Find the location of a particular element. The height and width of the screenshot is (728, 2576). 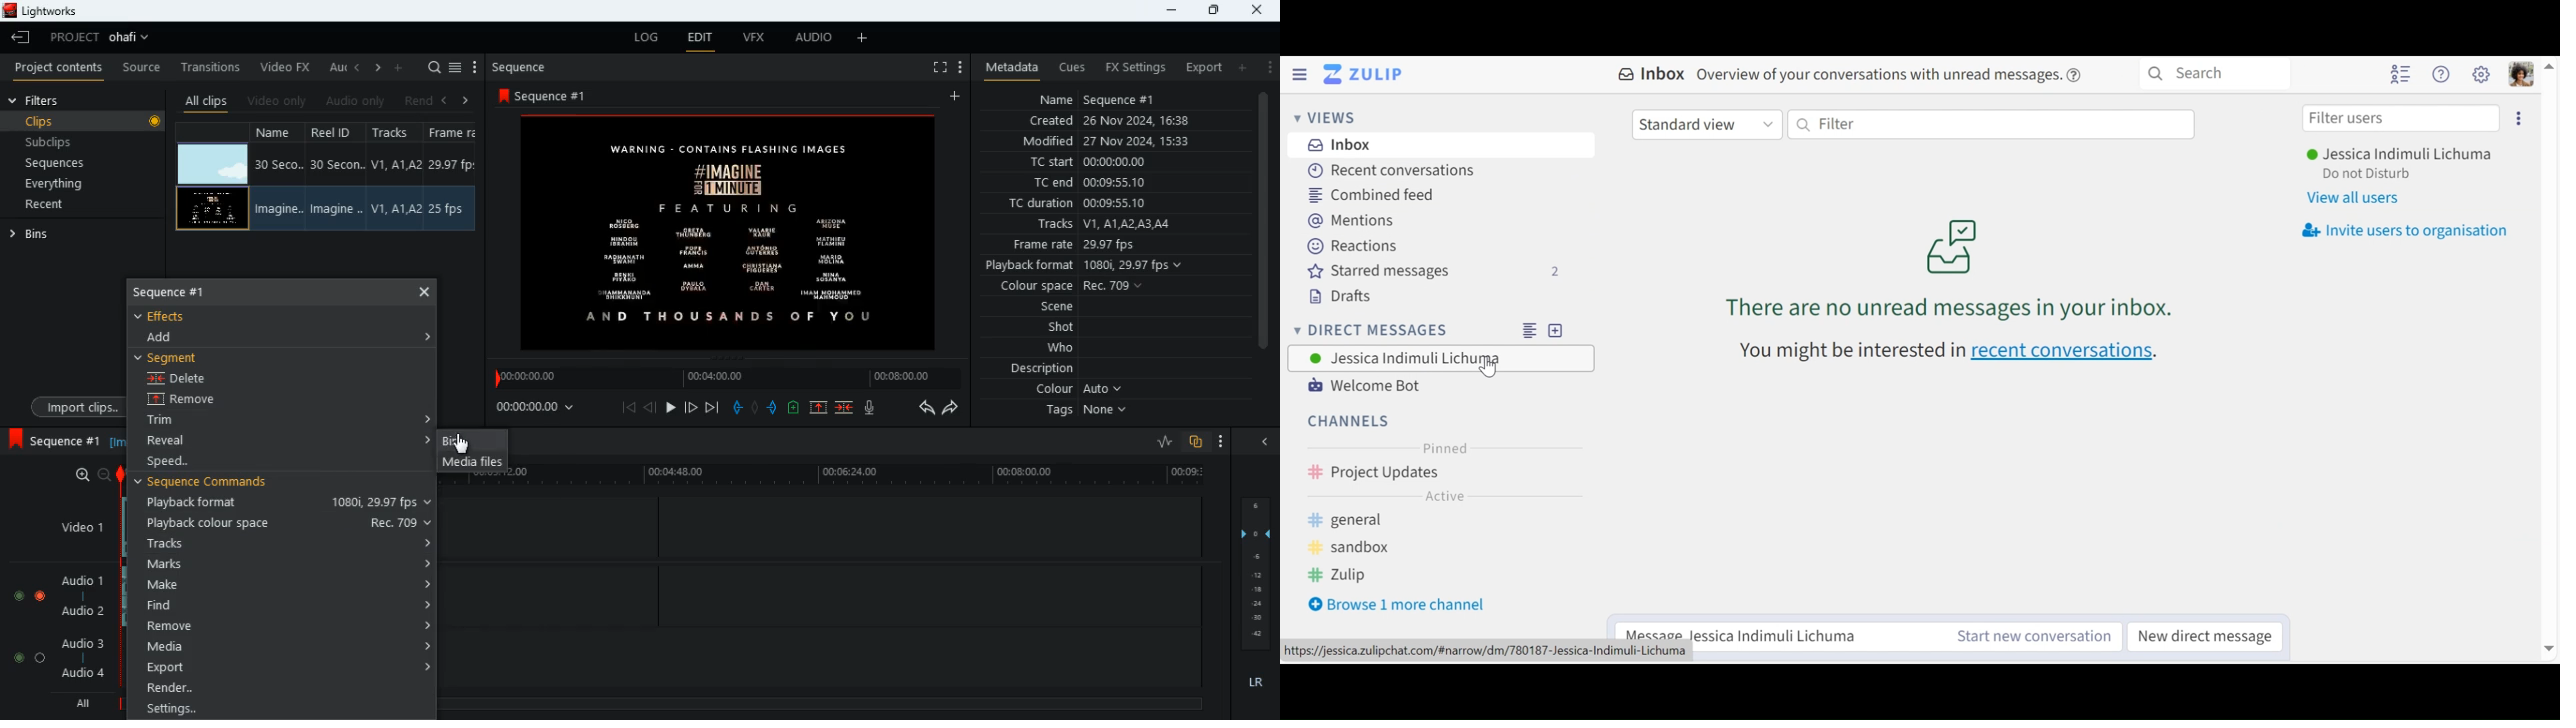

lr is located at coordinates (1250, 683).